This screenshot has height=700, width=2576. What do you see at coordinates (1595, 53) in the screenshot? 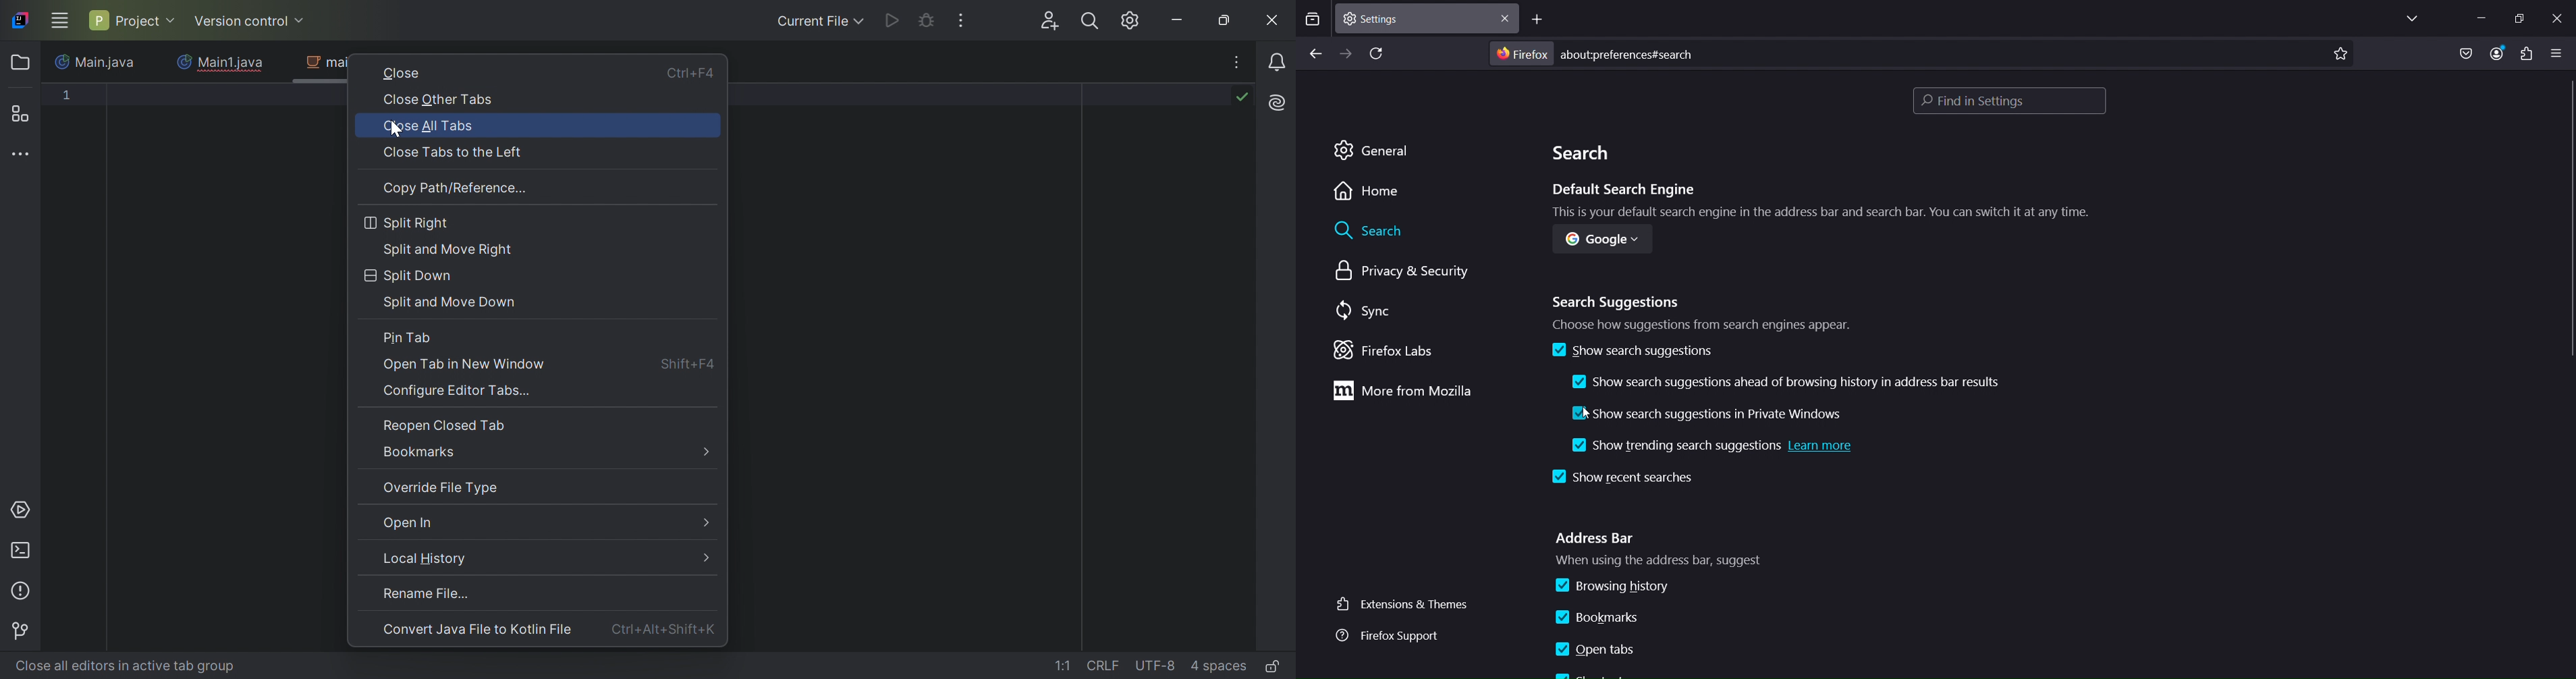
I see `text` at bounding box center [1595, 53].